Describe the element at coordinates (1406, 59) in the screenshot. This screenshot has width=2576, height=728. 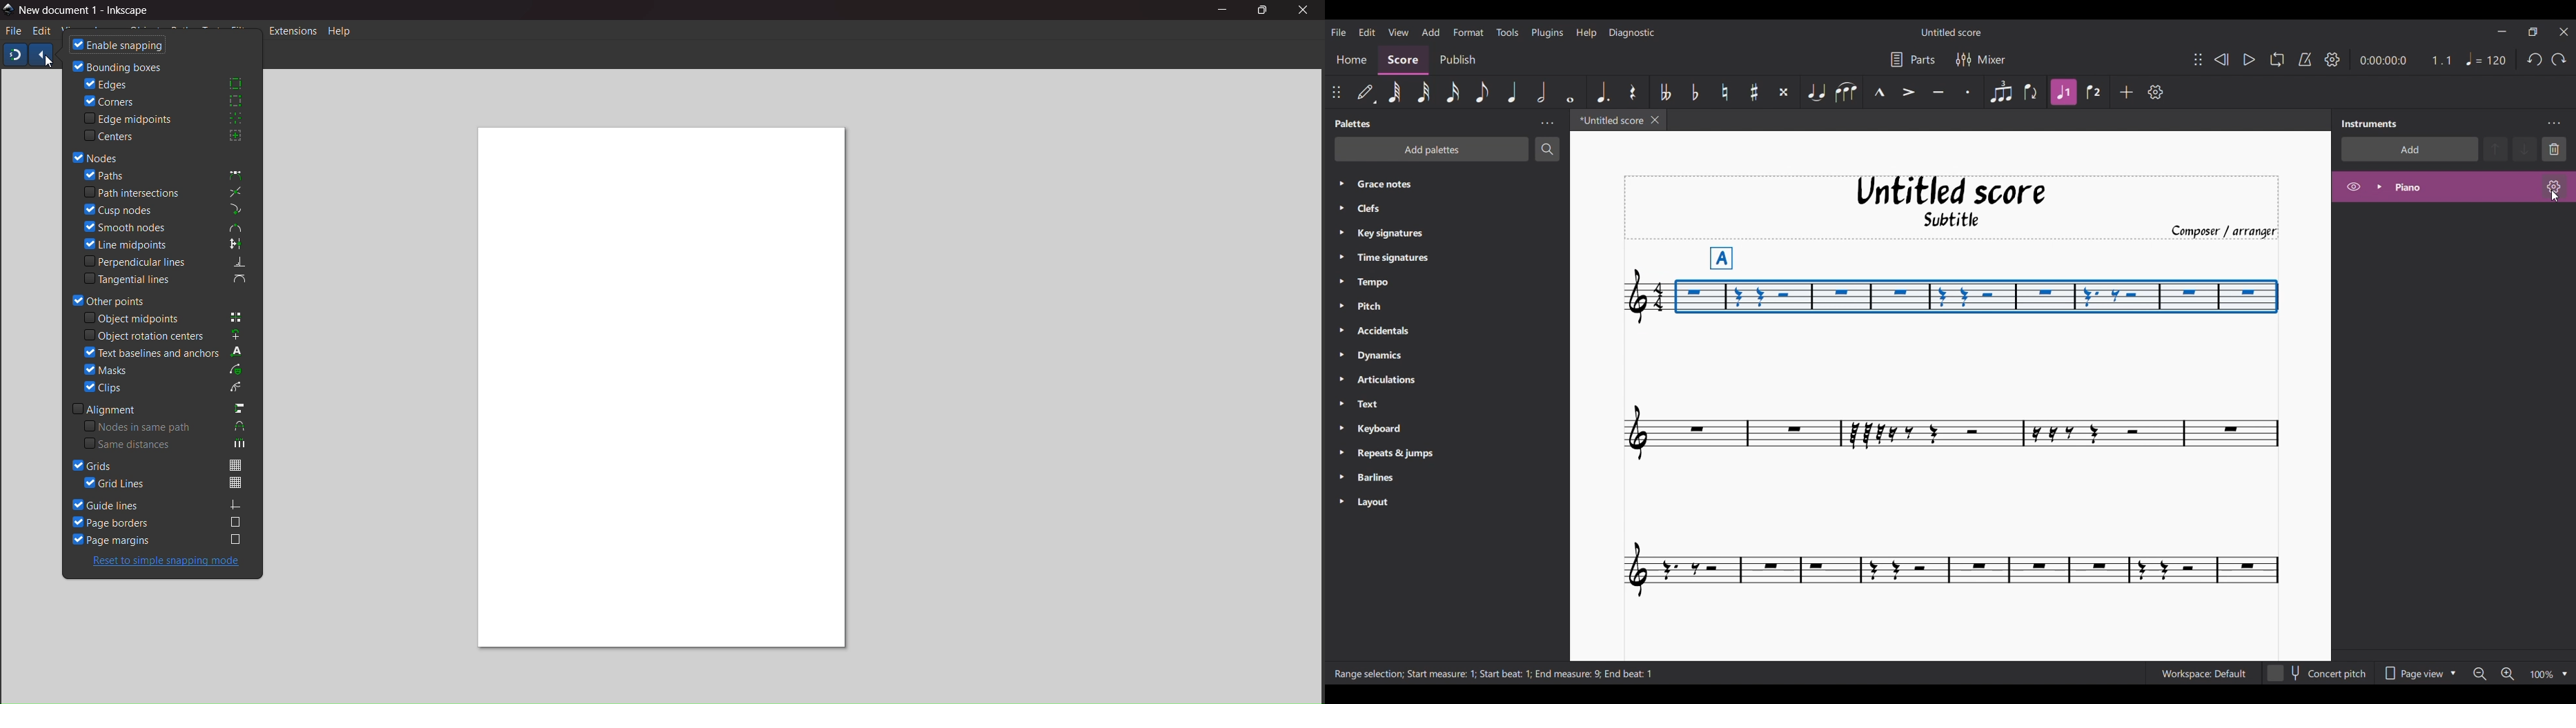
I see `Score section, current selection highlighted` at that location.